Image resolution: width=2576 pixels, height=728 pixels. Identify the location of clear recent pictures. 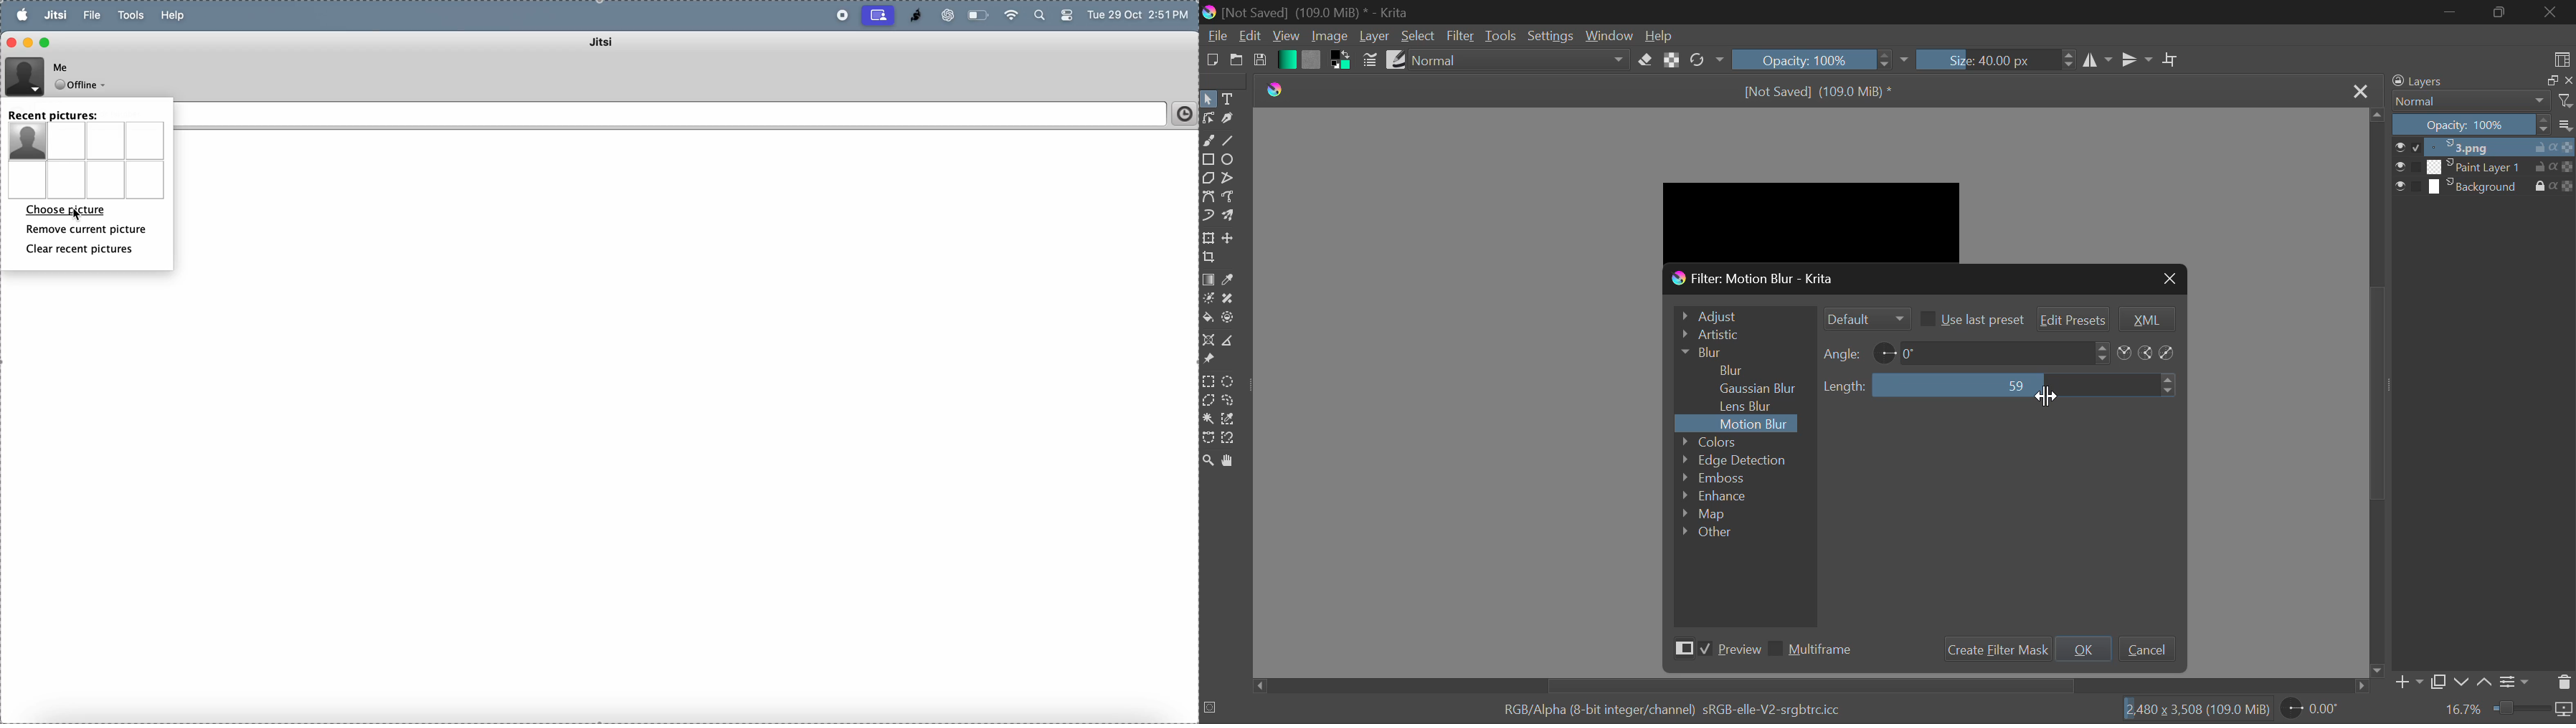
(81, 248).